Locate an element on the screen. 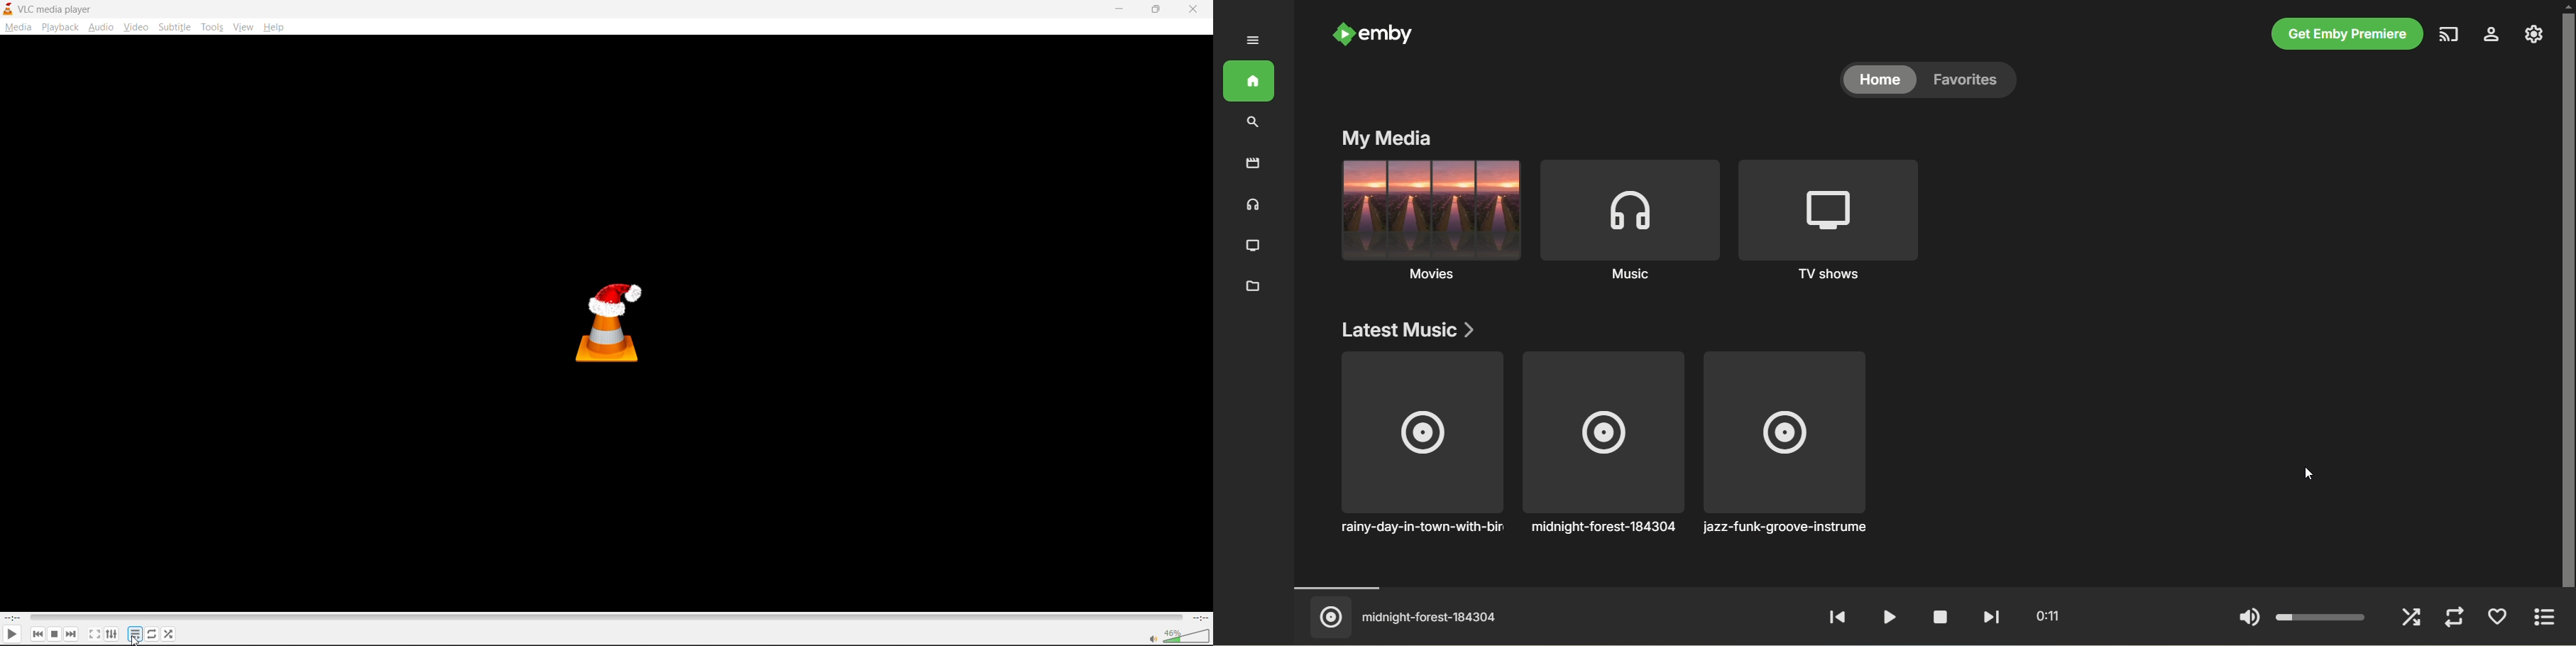 The height and width of the screenshot is (672, 2576). view is located at coordinates (245, 25).